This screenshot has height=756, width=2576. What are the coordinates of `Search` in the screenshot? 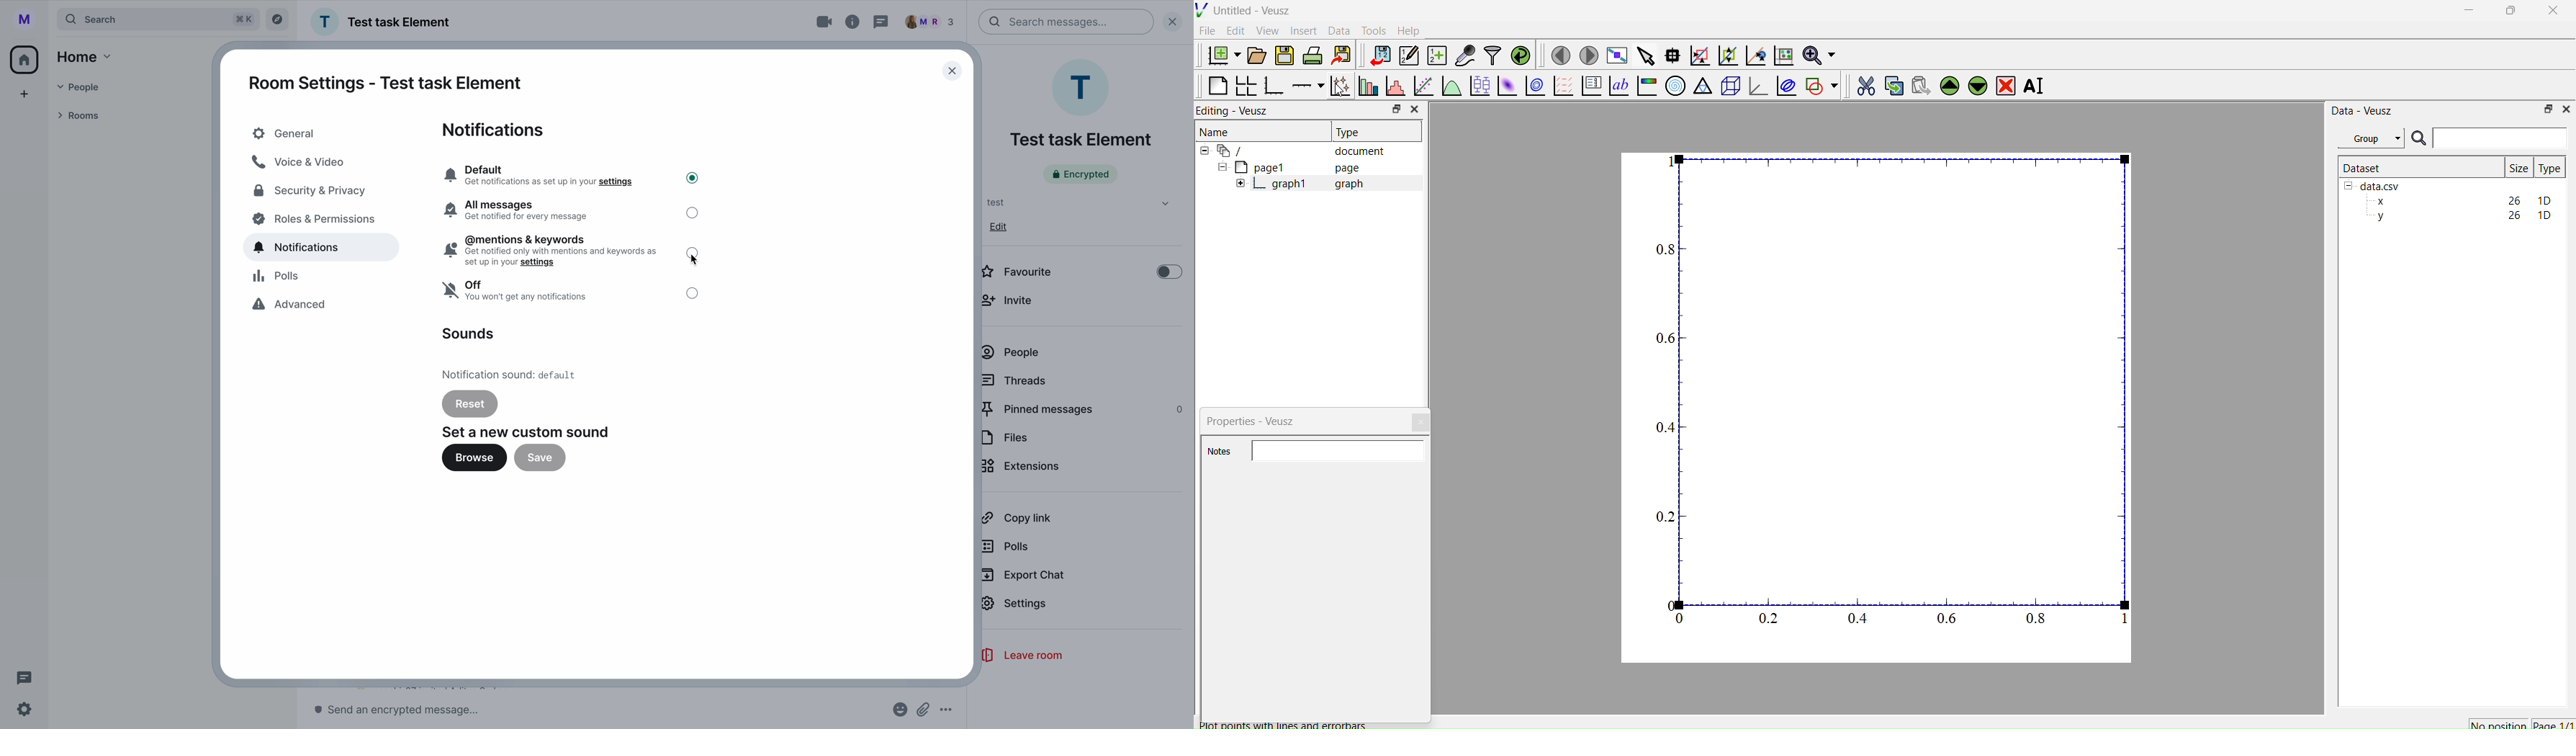 It's located at (2418, 139).